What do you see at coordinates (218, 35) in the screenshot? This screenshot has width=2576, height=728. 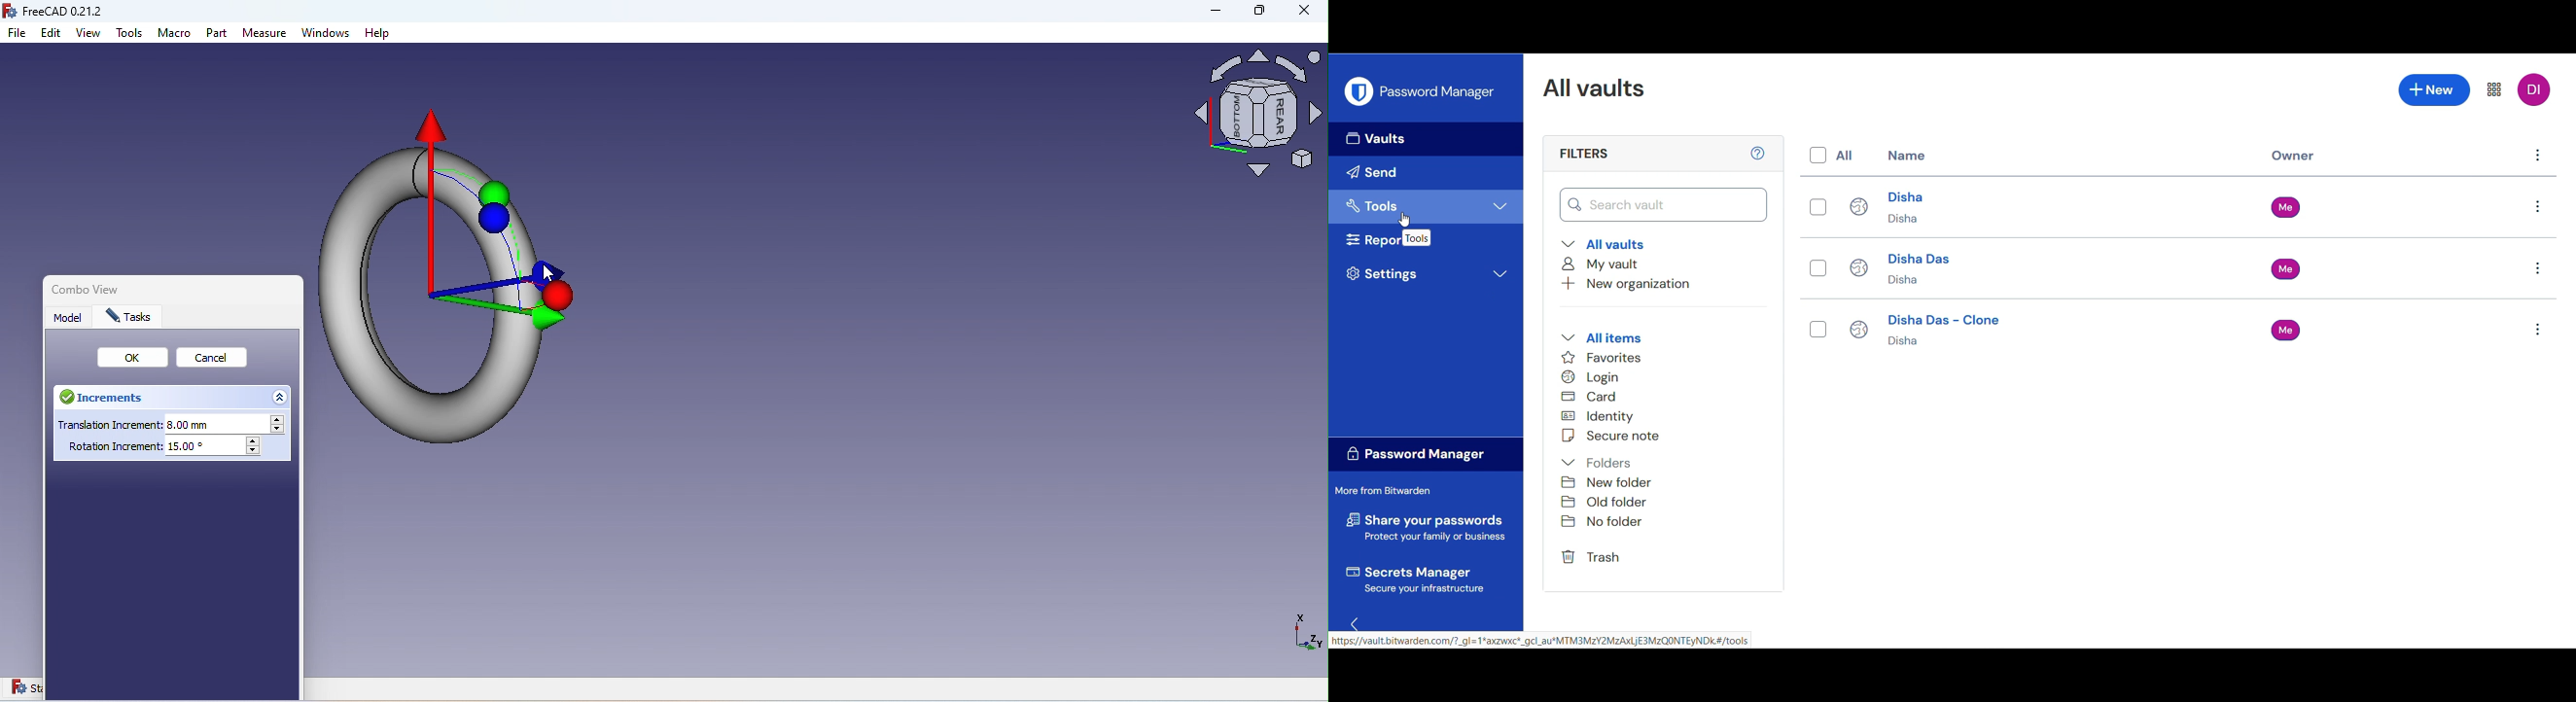 I see `Part` at bounding box center [218, 35].